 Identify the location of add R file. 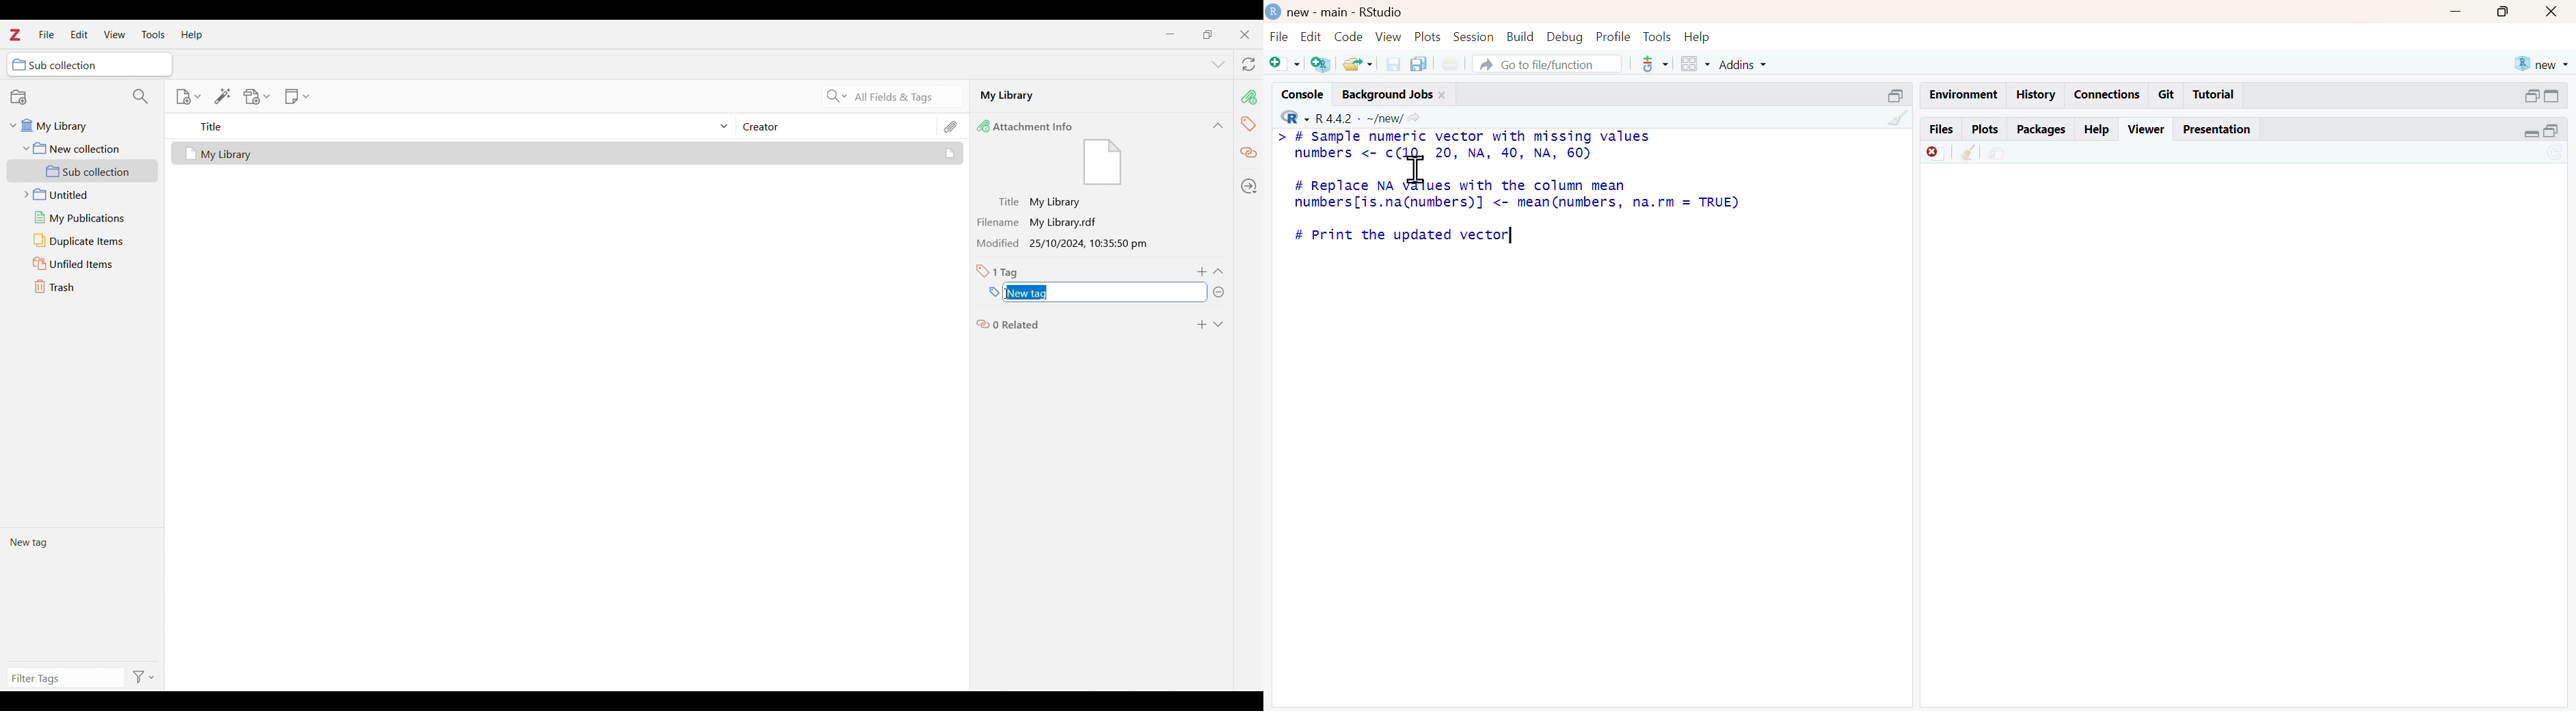
(1321, 65).